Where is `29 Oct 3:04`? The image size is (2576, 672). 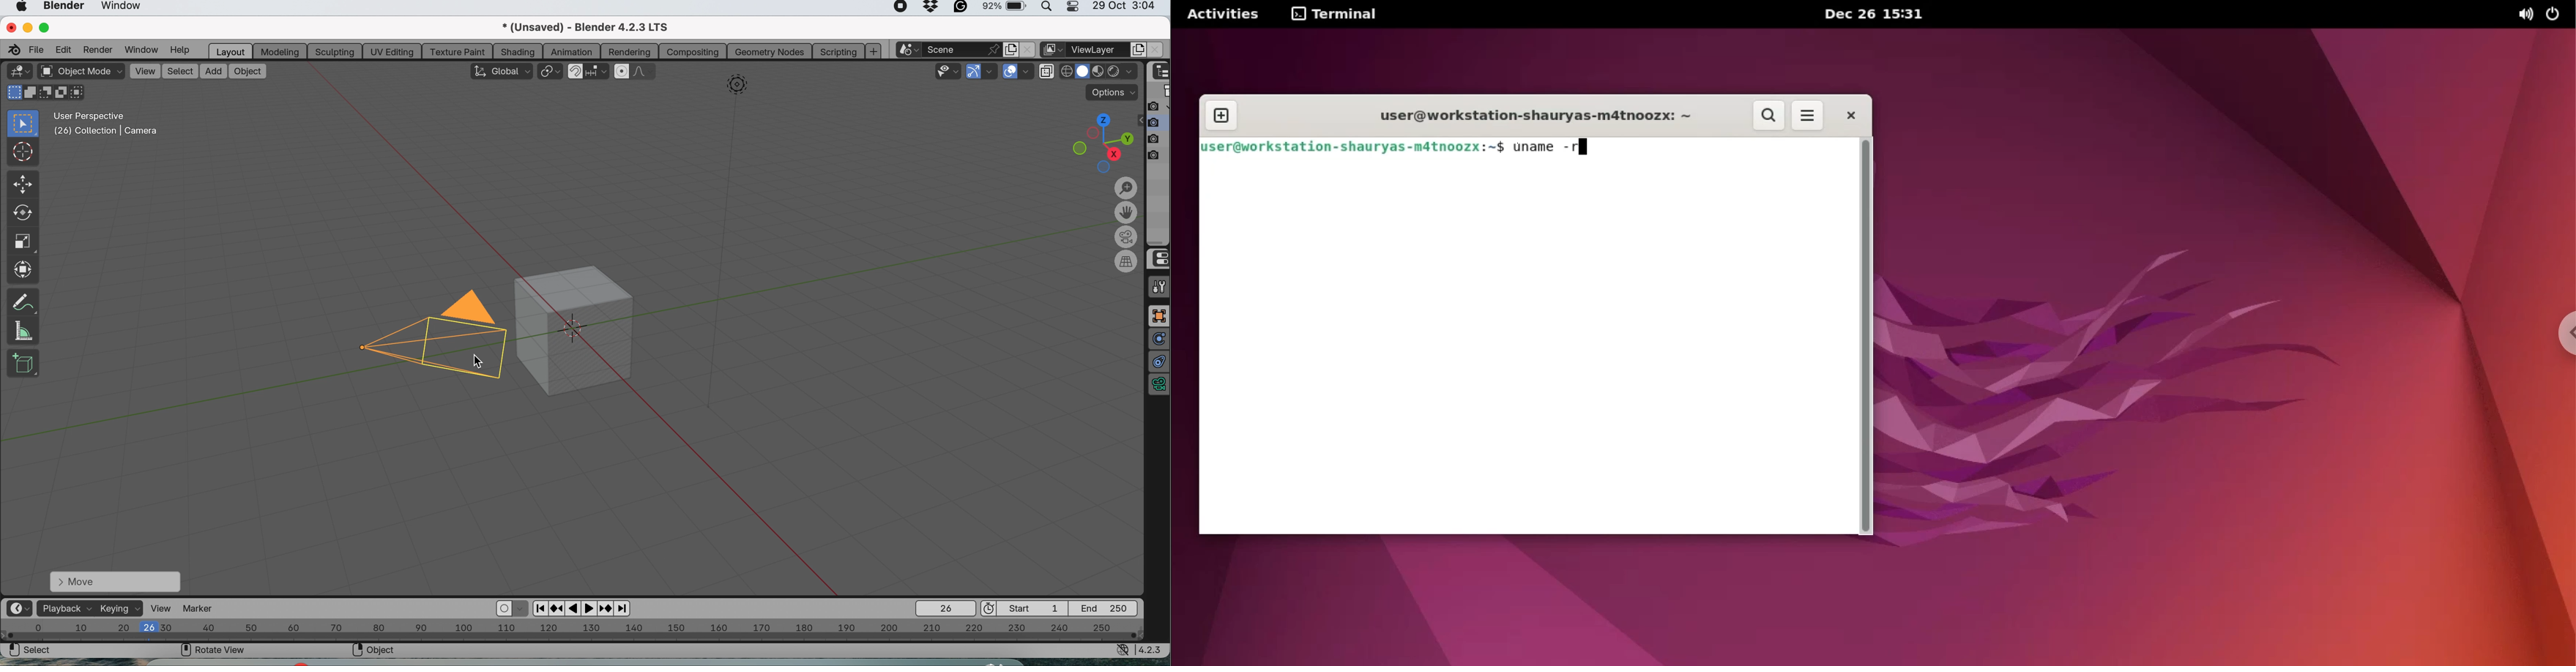
29 Oct 3:04 is located at coordinates (1124, 6).